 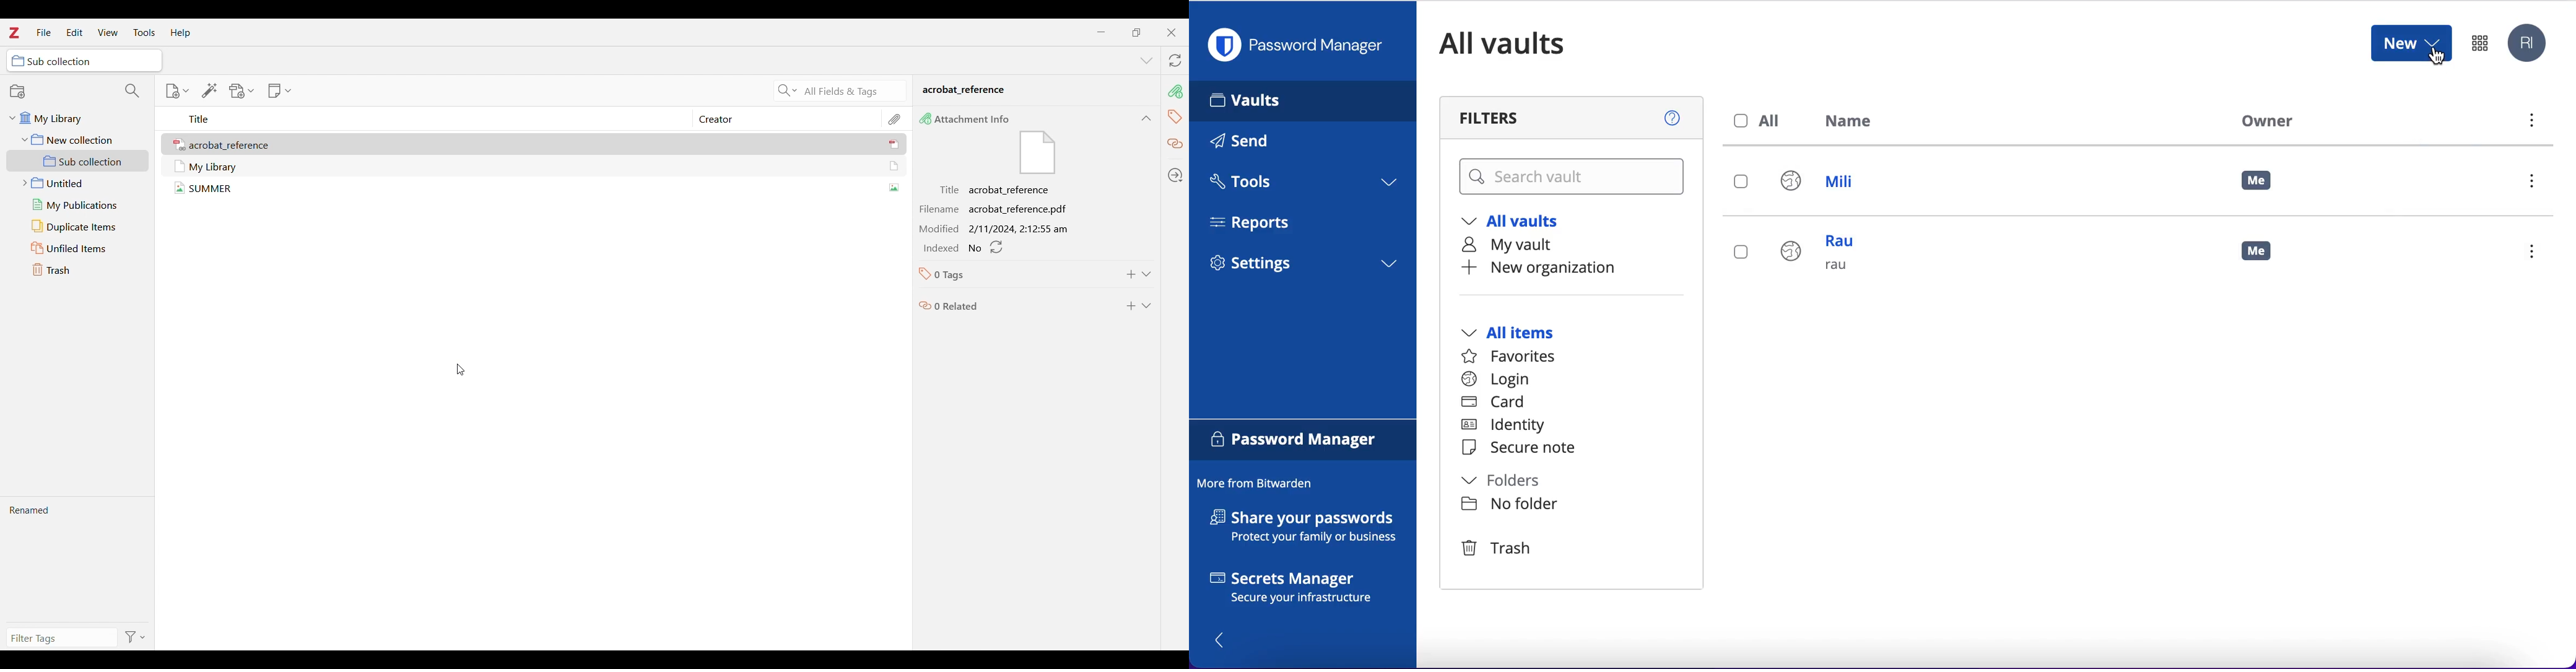 I want to click on menu, so click(x=2530, y=123).